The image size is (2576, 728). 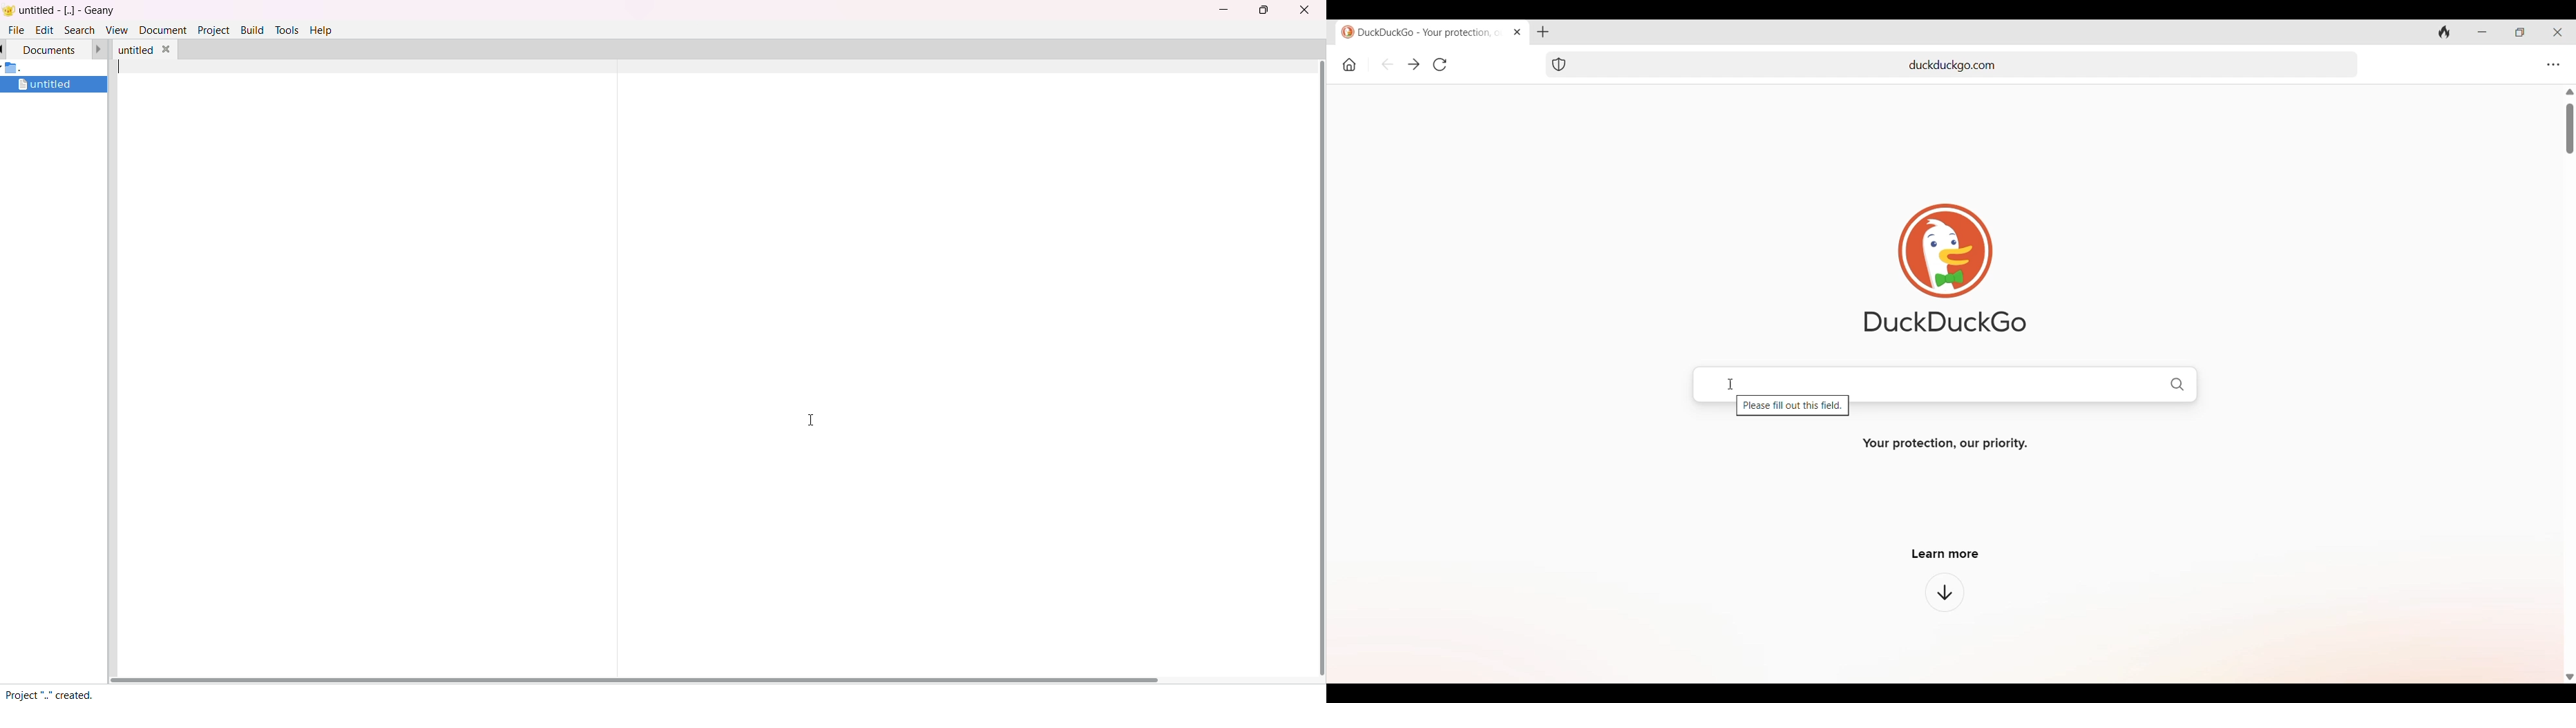 I want to click on build, so click(x=252, y=28).